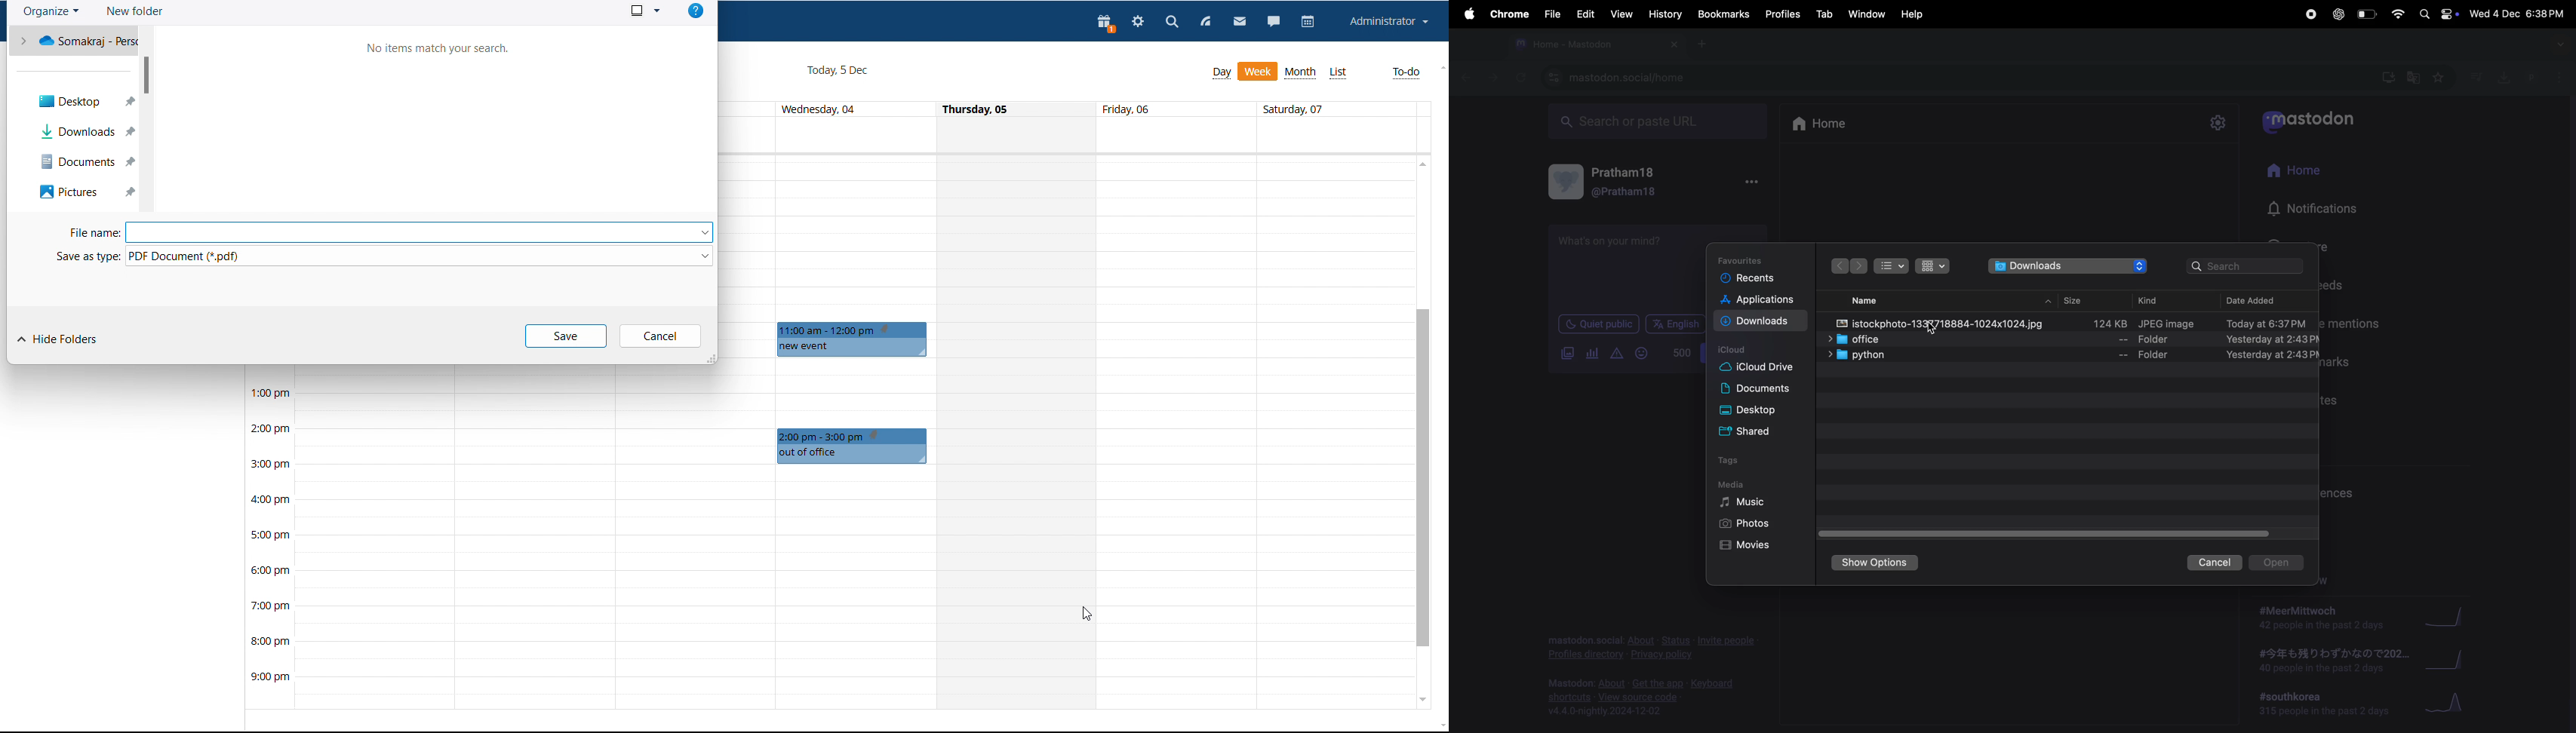 The image size is (2576, 756). Describe the element at coordinates (1762, 411) in the screenshot. I see `desktop` at that location.